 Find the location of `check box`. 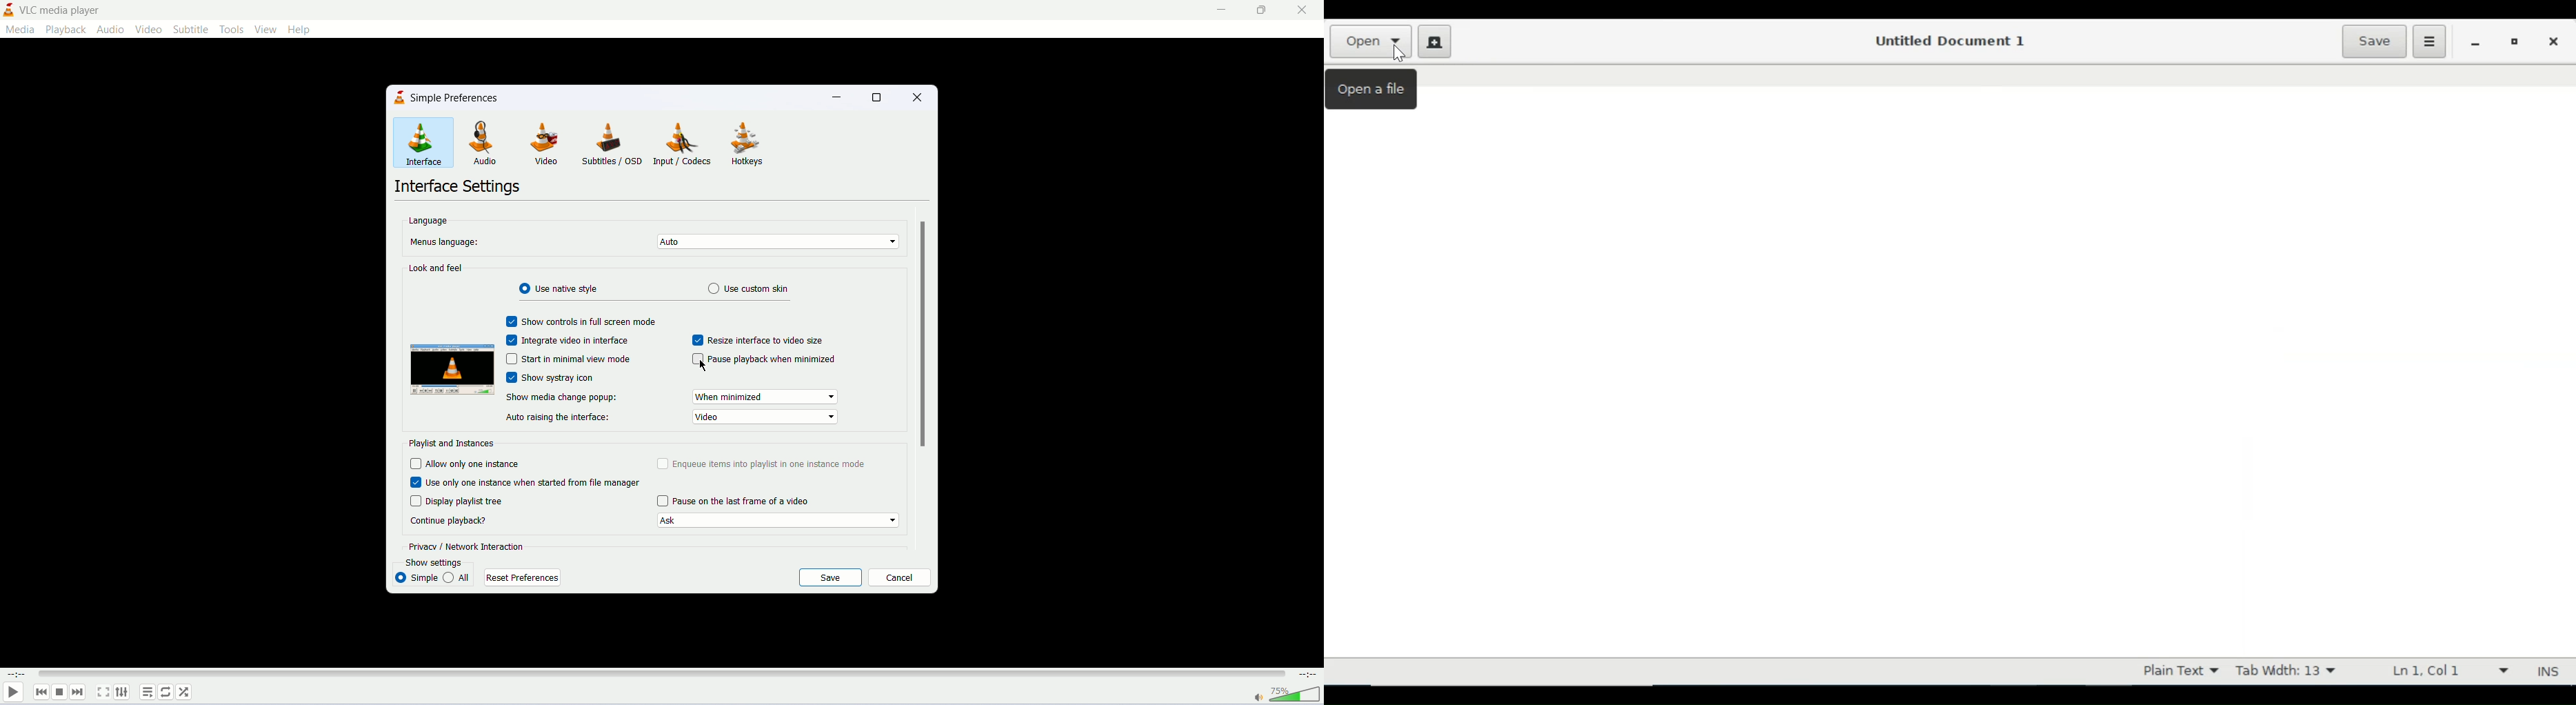

check box is located at coordinates (414, 463).